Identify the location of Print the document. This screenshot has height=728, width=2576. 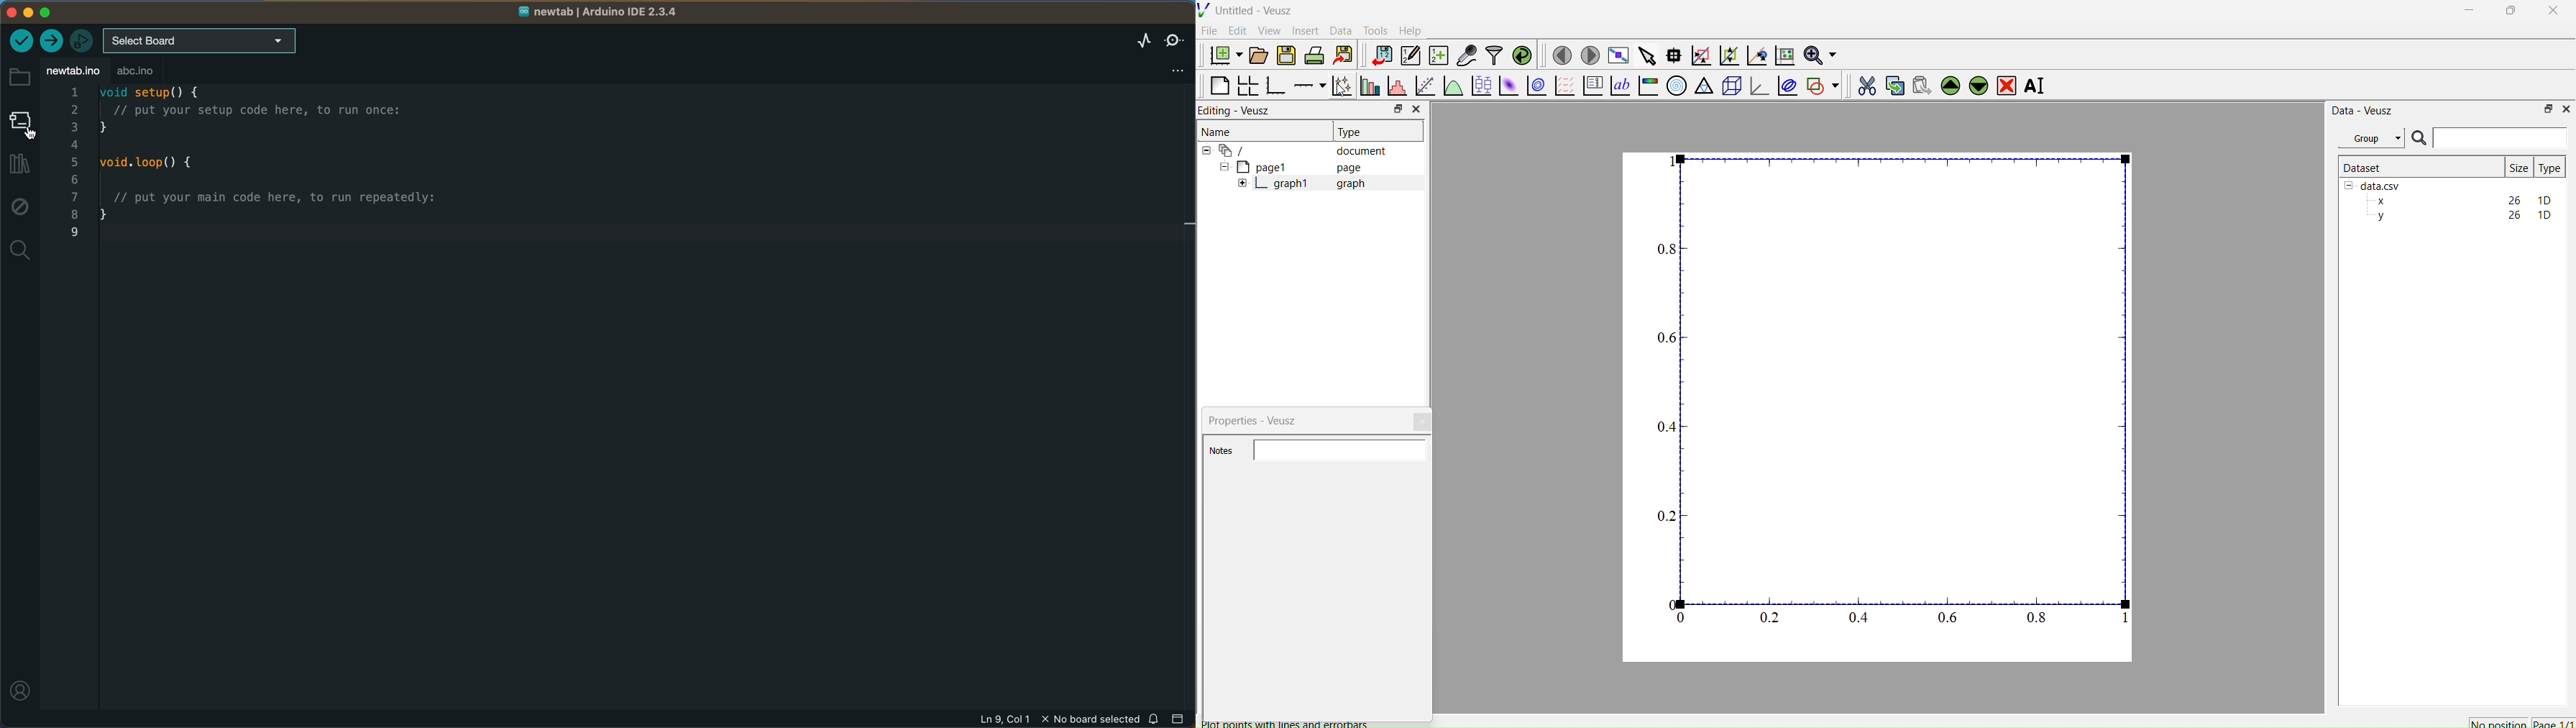
(1314, 54).